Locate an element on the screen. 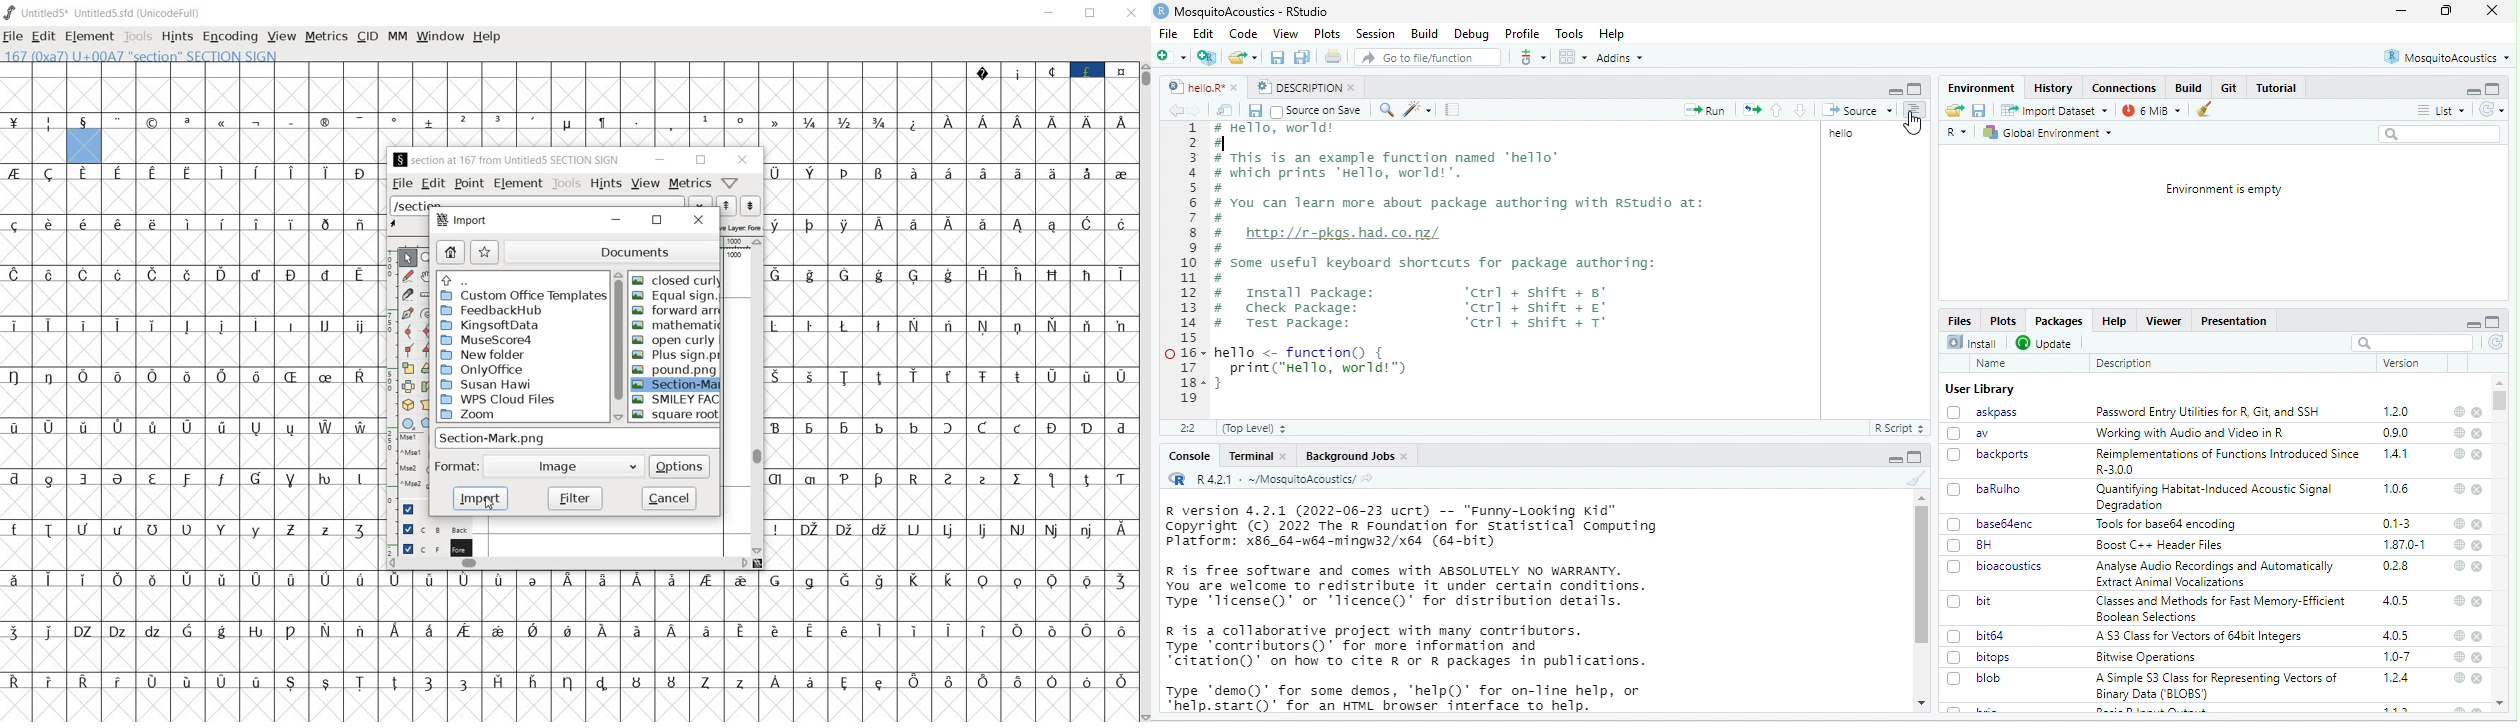 This screenshot has width=2520, height=728. help is located at coordinates (2457, 523).